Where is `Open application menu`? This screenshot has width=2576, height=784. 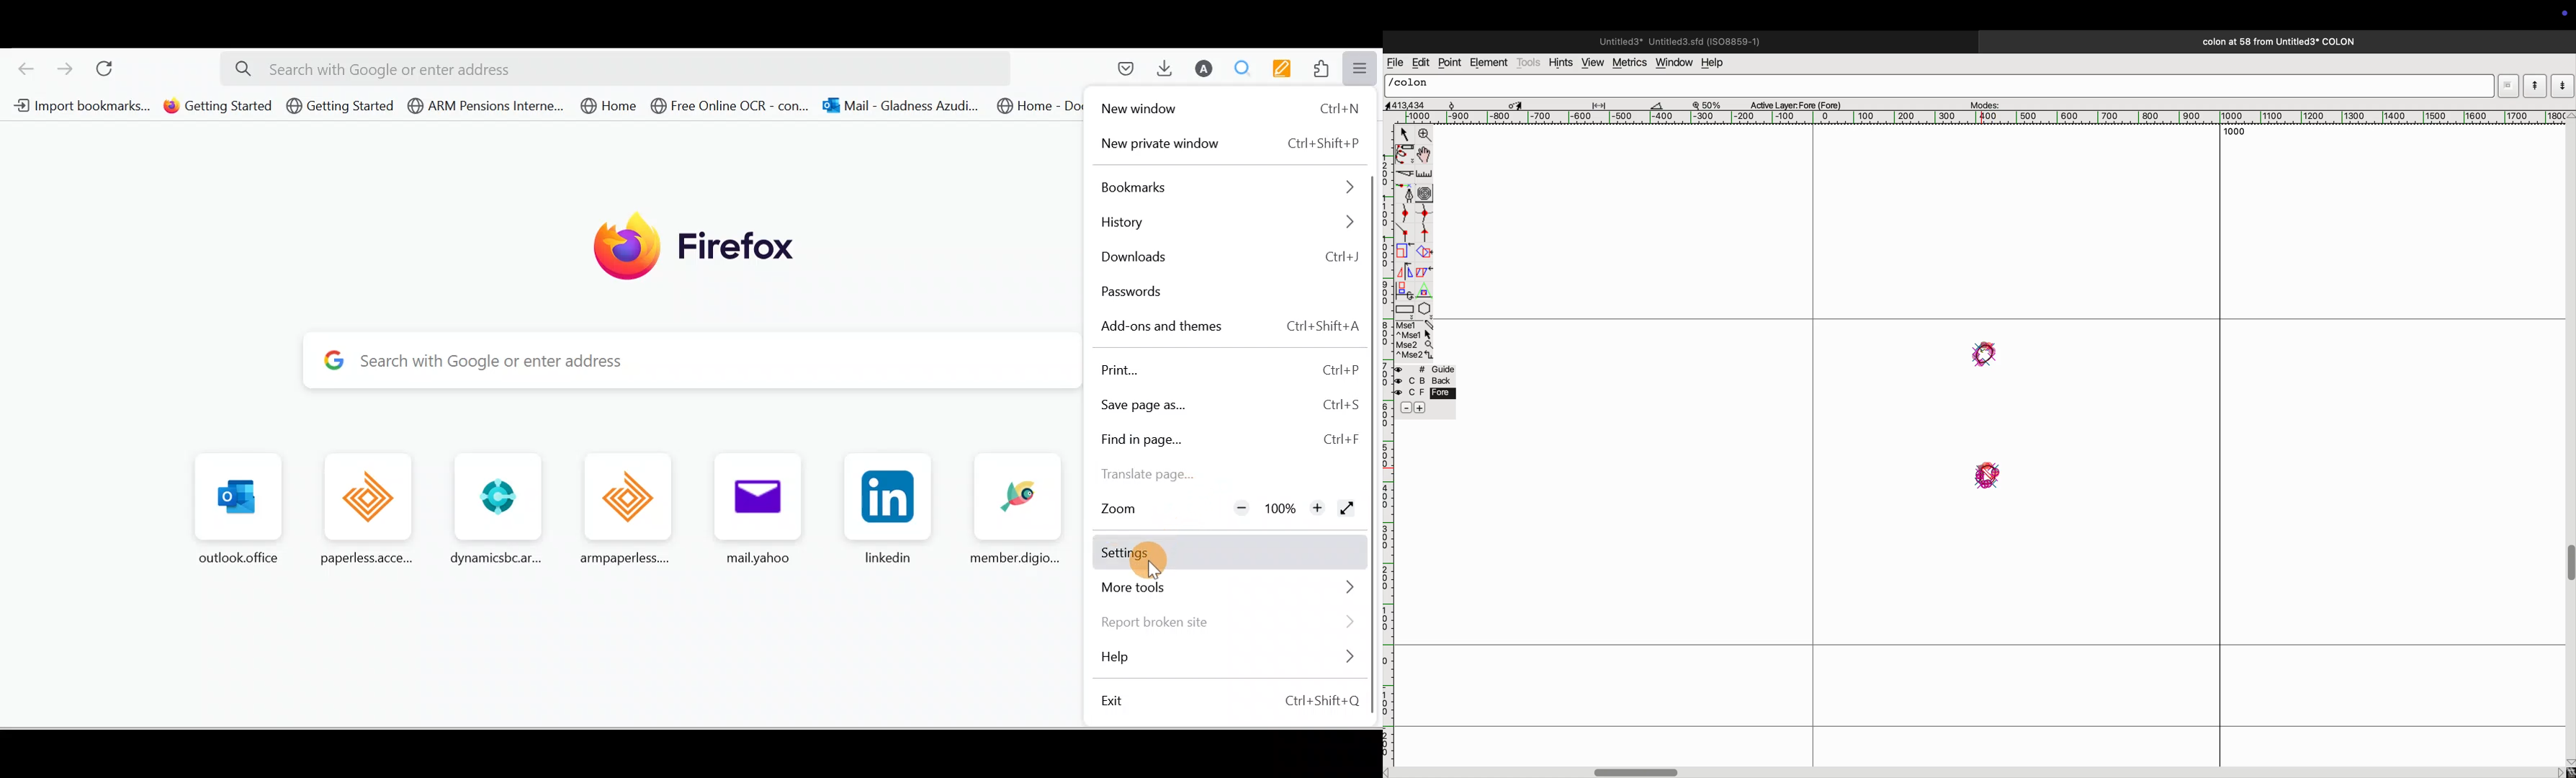 Open application menu is located at coordinates (1365, 67).